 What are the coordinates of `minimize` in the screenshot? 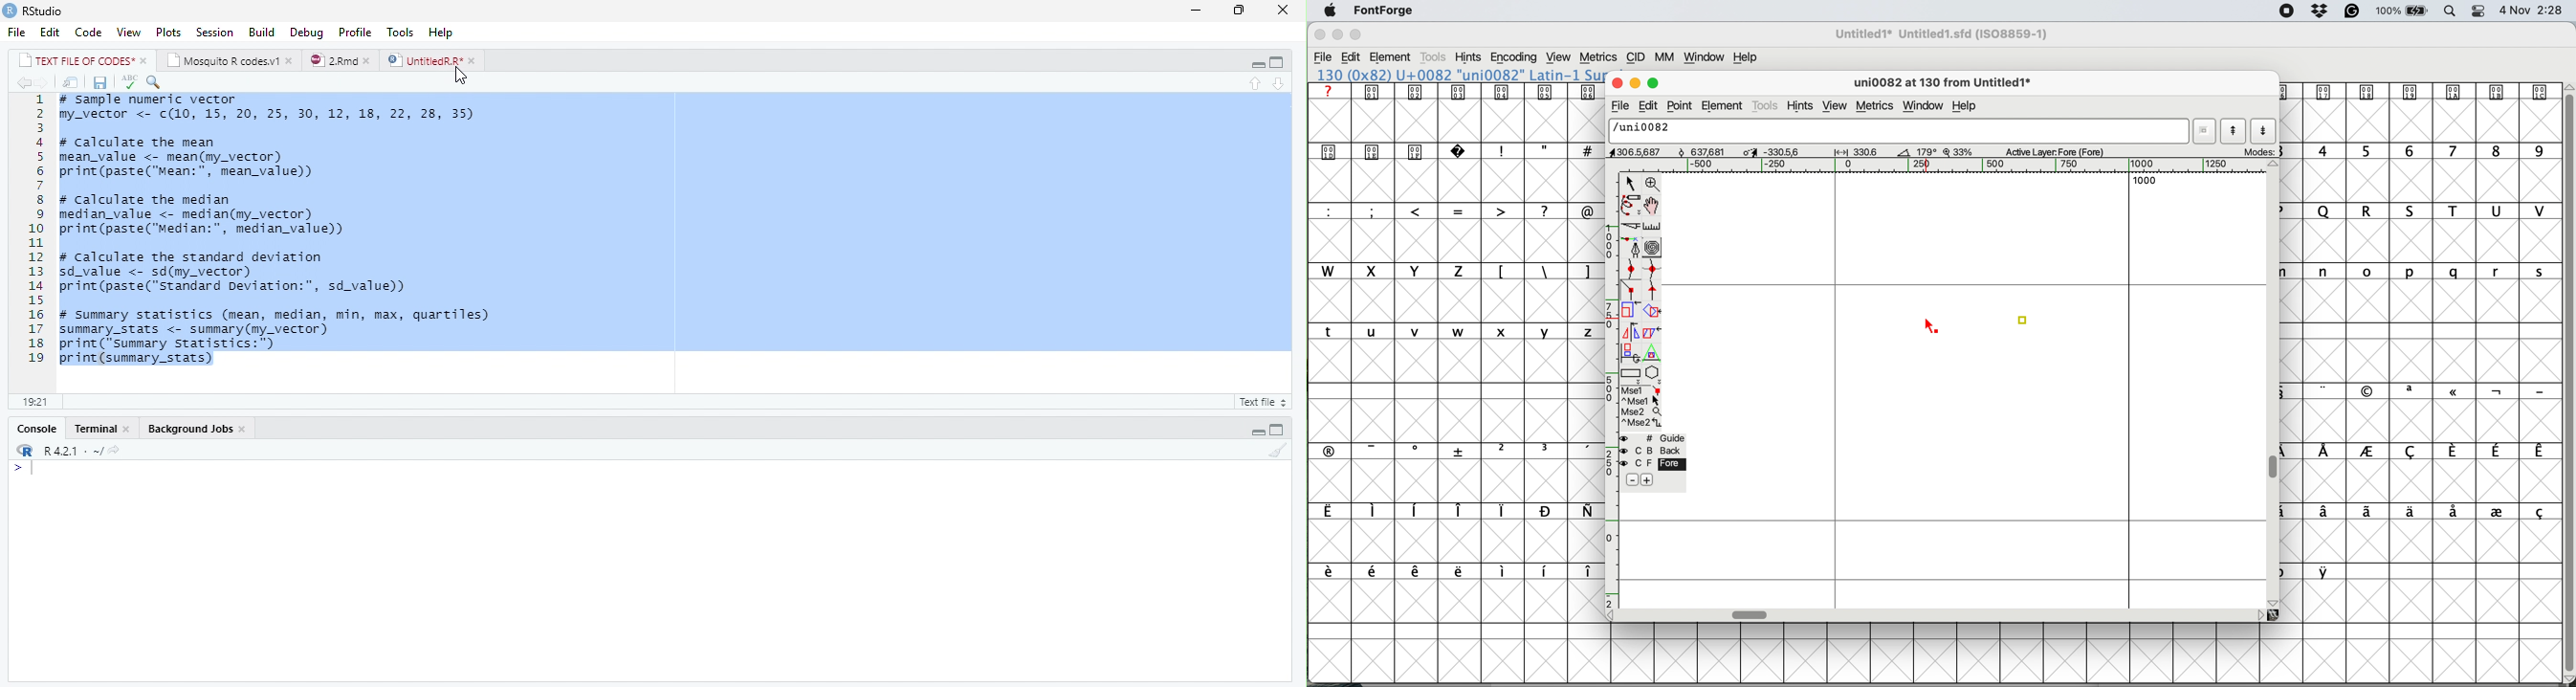 It's located at (1258, 63).